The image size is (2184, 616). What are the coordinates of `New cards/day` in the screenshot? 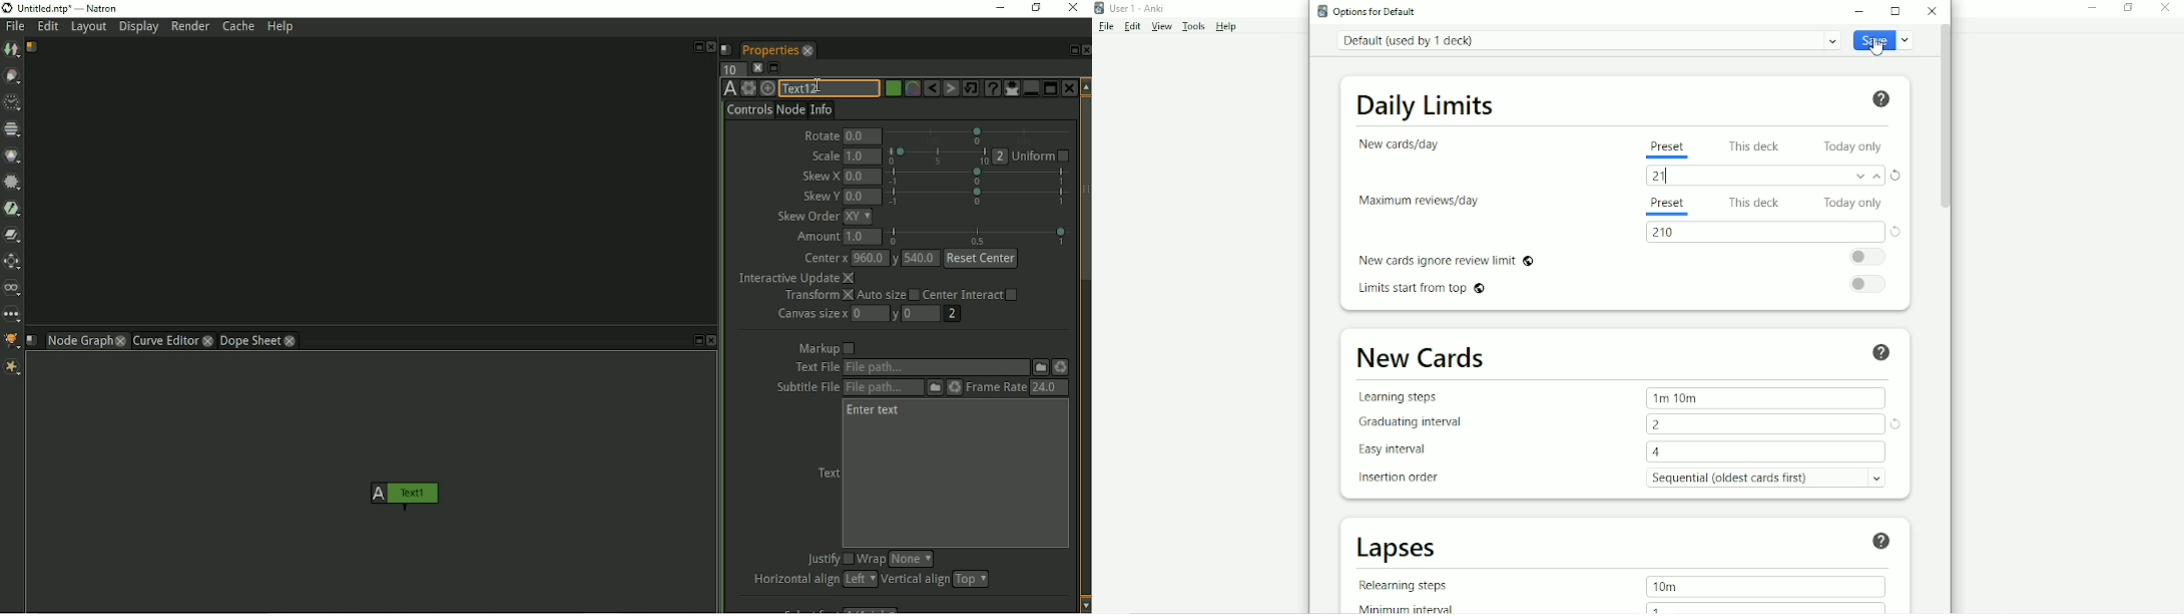 It's located at (1402, 144).